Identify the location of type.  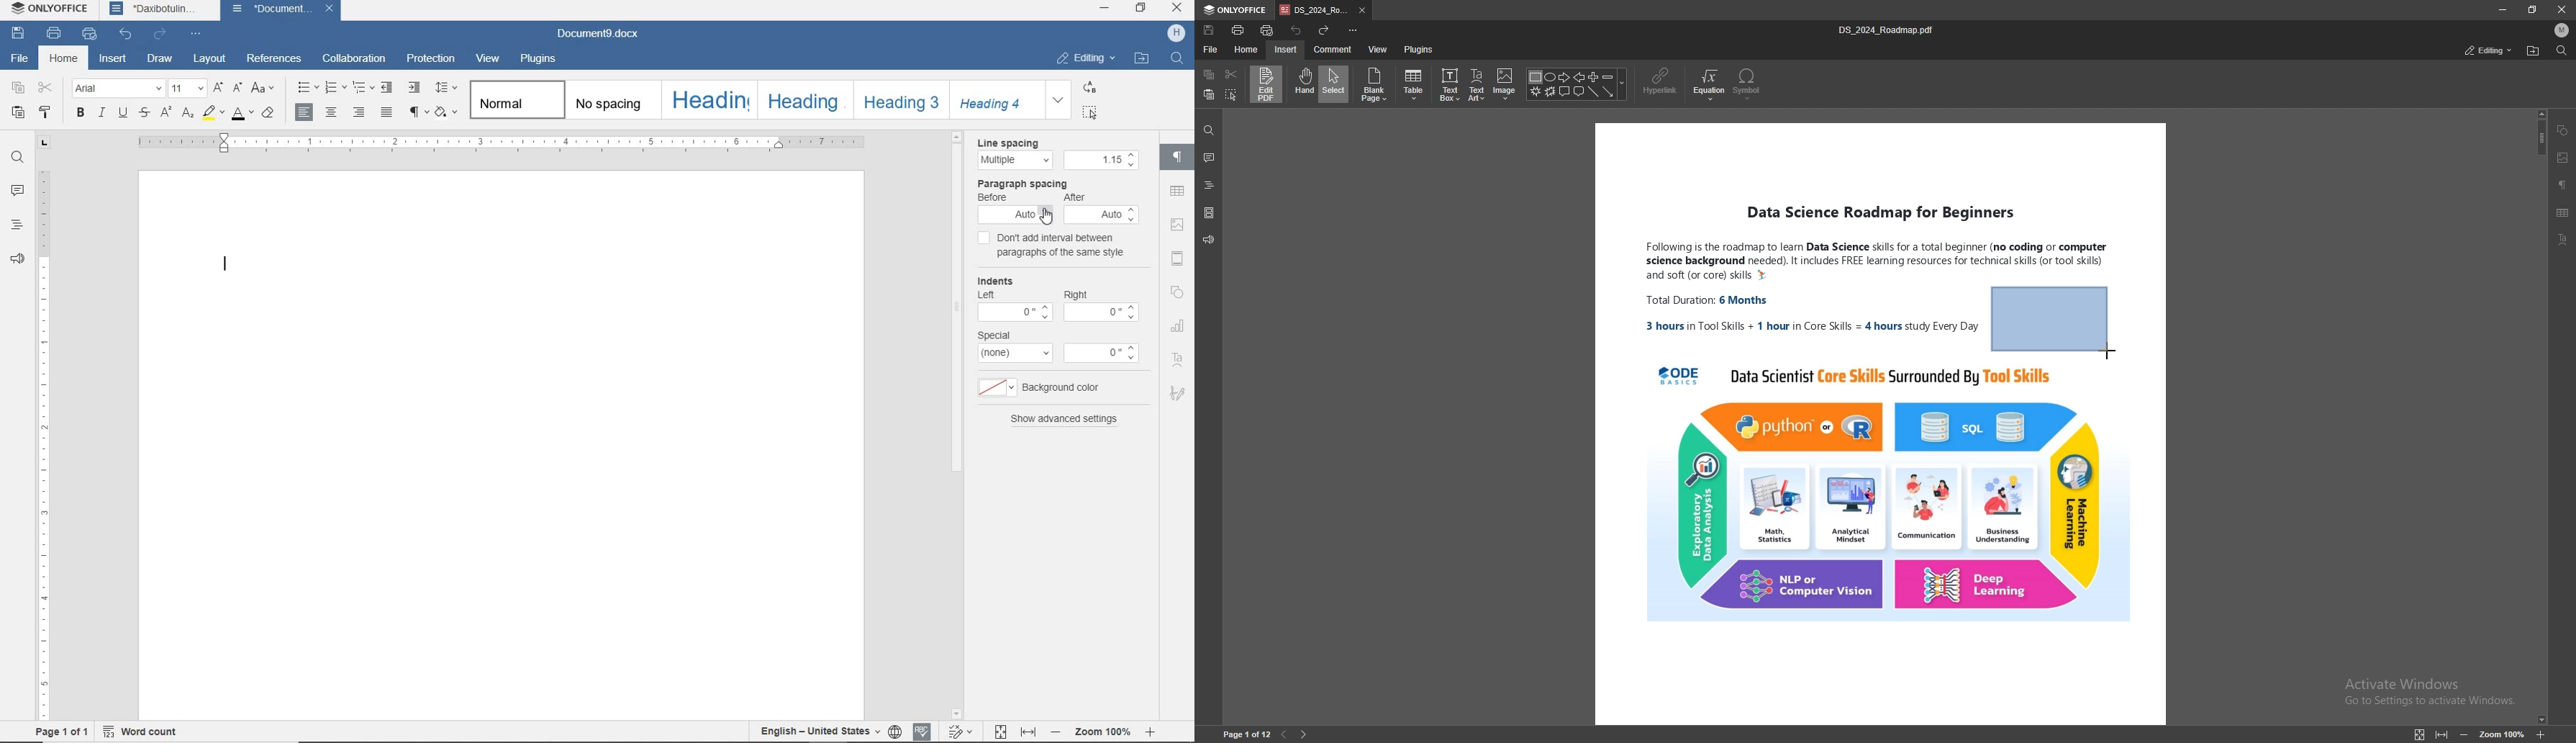
(1016, 352).